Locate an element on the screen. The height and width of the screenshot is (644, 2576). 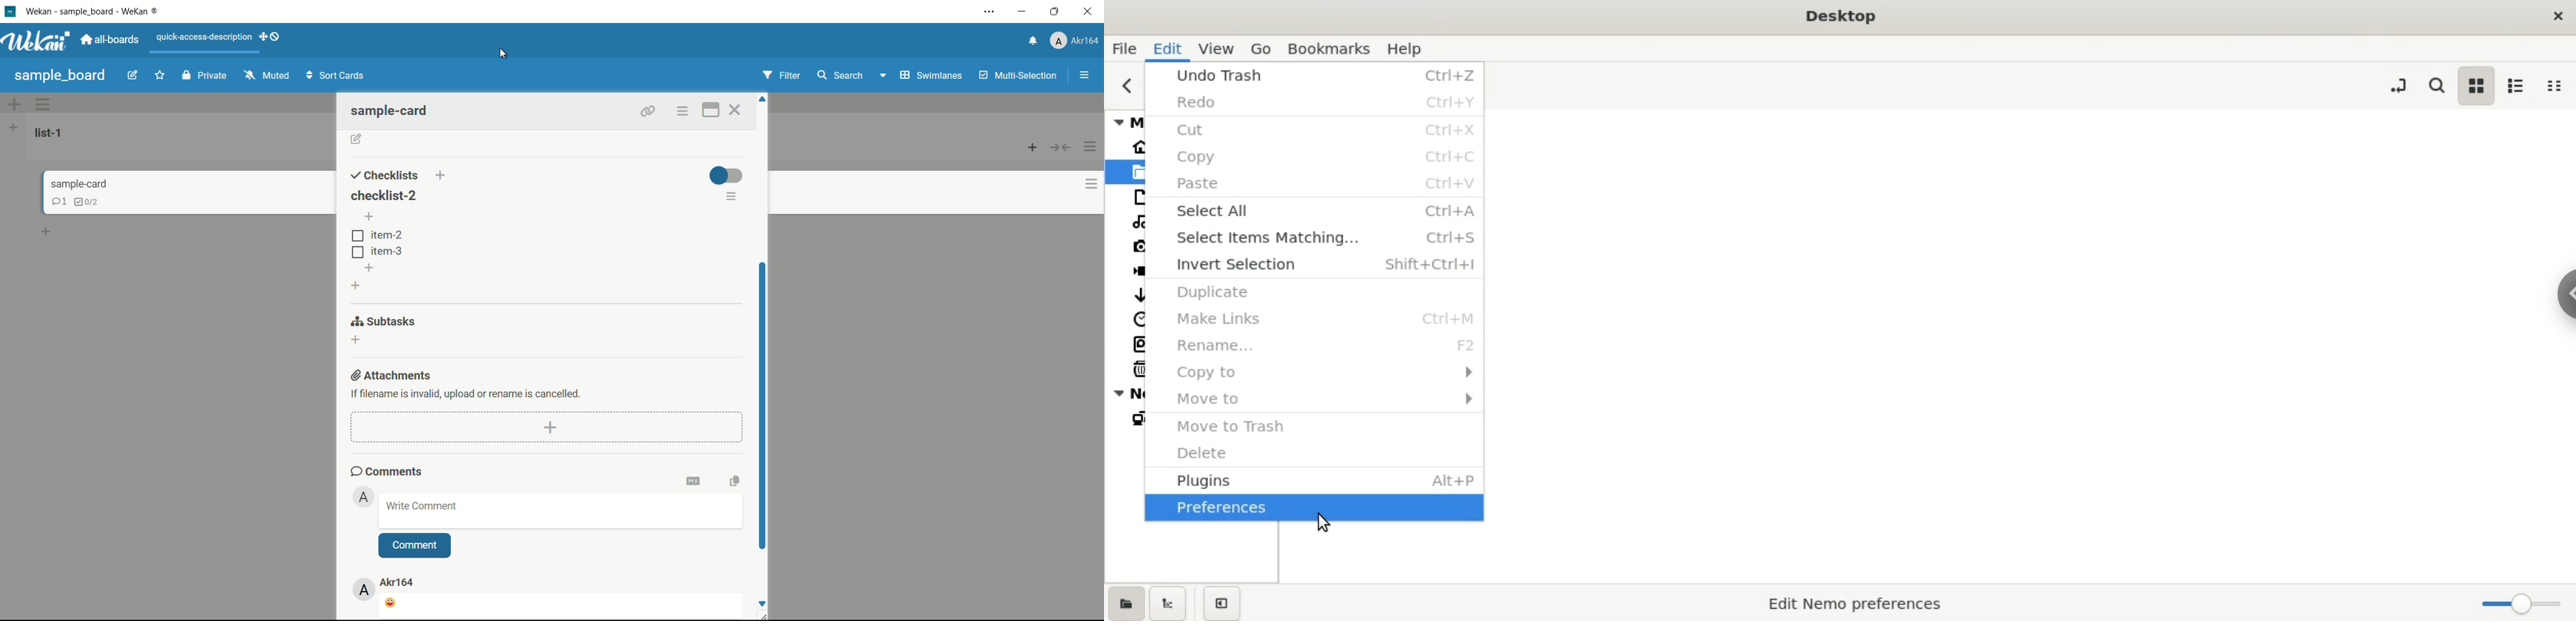
add checklist is located at coordinates (356, 285).